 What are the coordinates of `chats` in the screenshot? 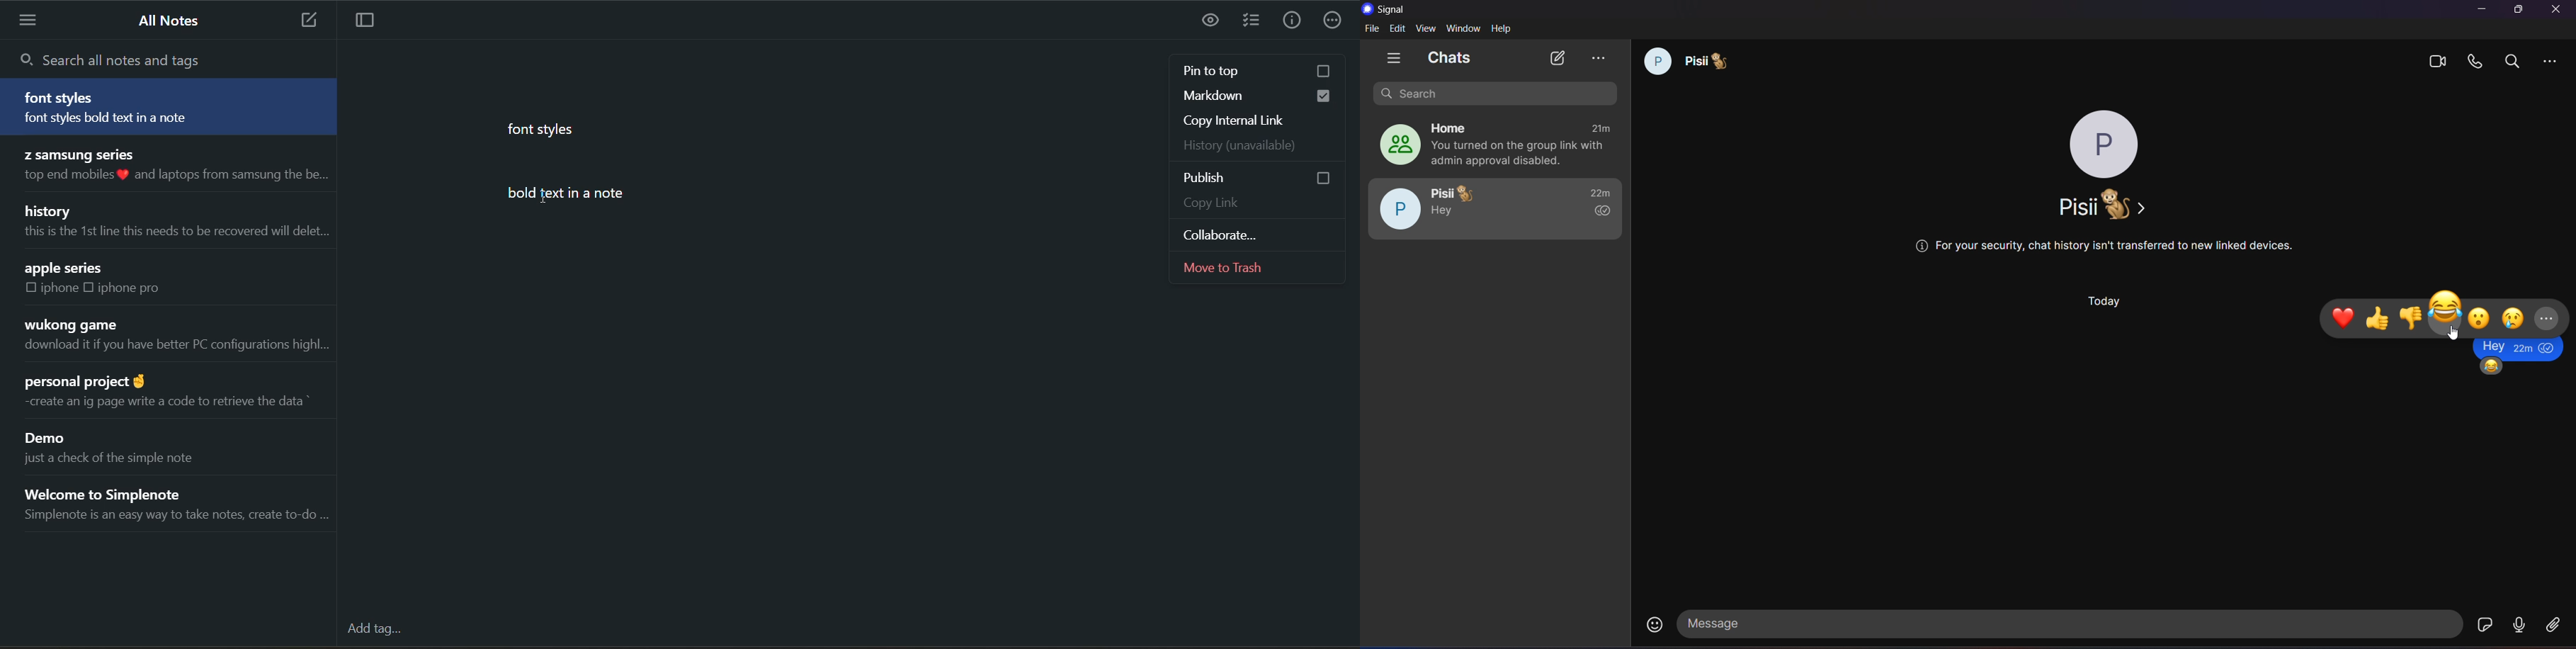 It's located at (1450, 57).